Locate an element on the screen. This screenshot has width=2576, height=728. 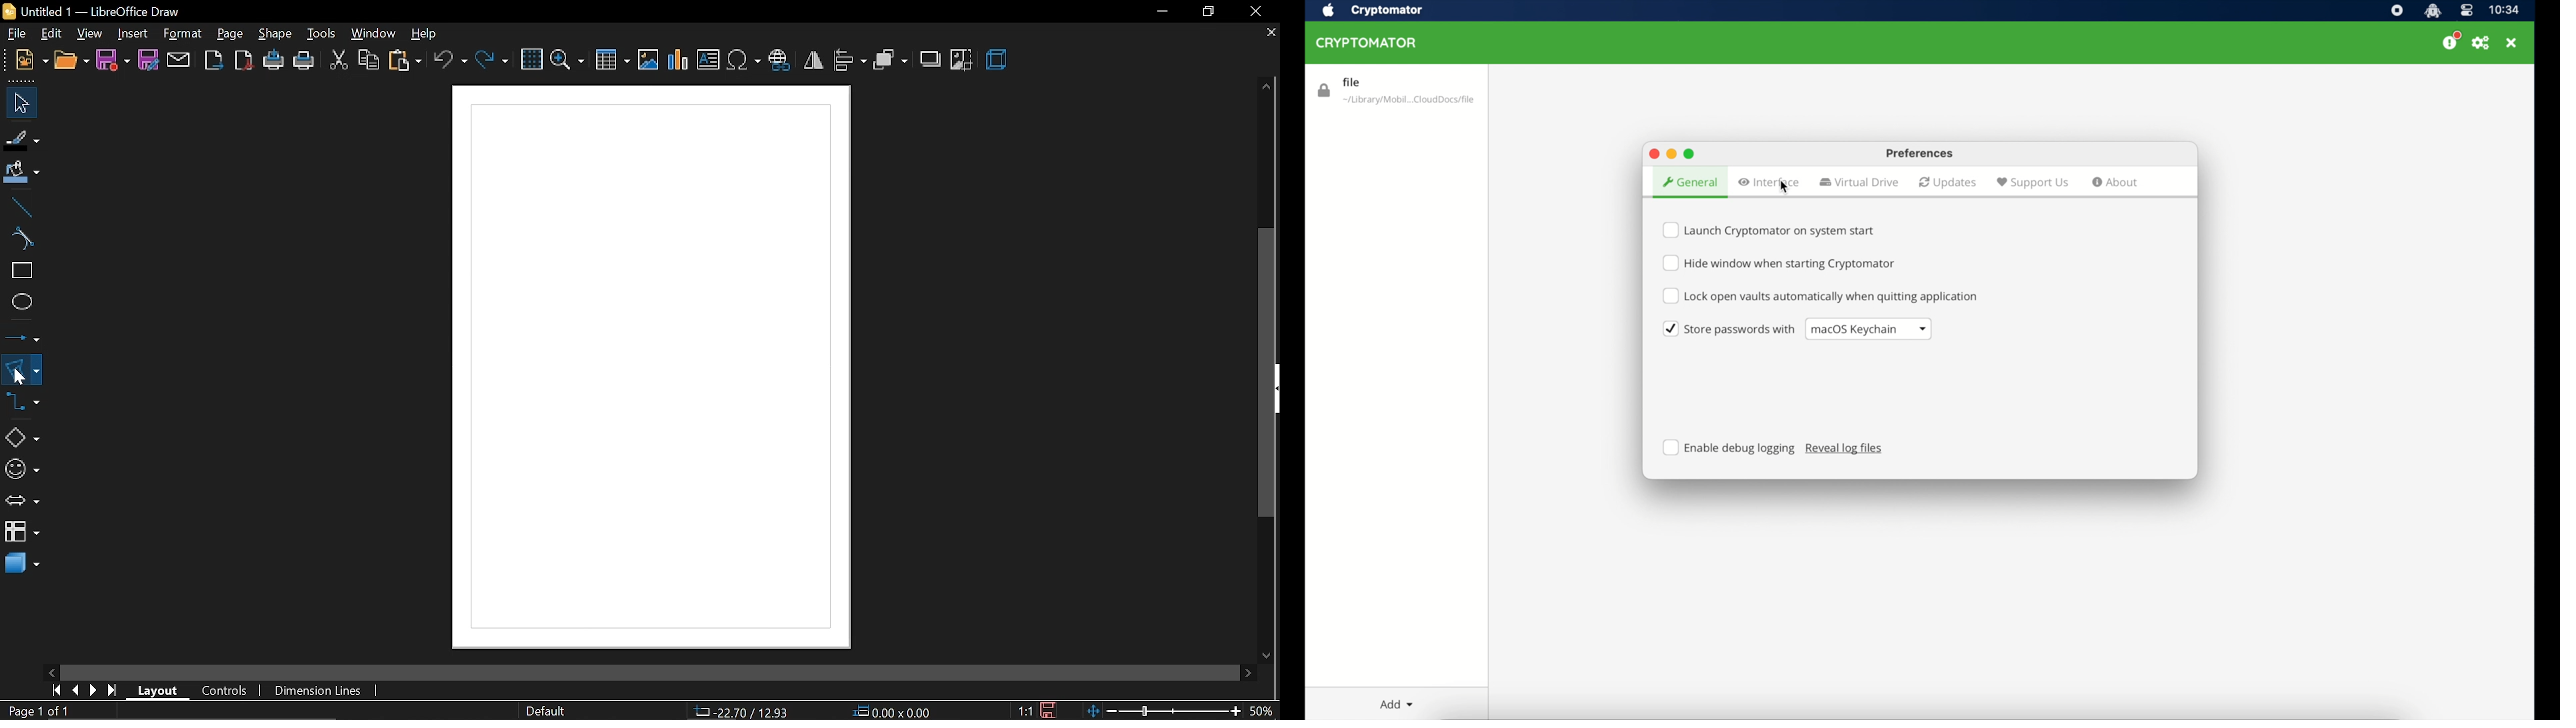
scaling factor is located at coordinates (1030, 710).